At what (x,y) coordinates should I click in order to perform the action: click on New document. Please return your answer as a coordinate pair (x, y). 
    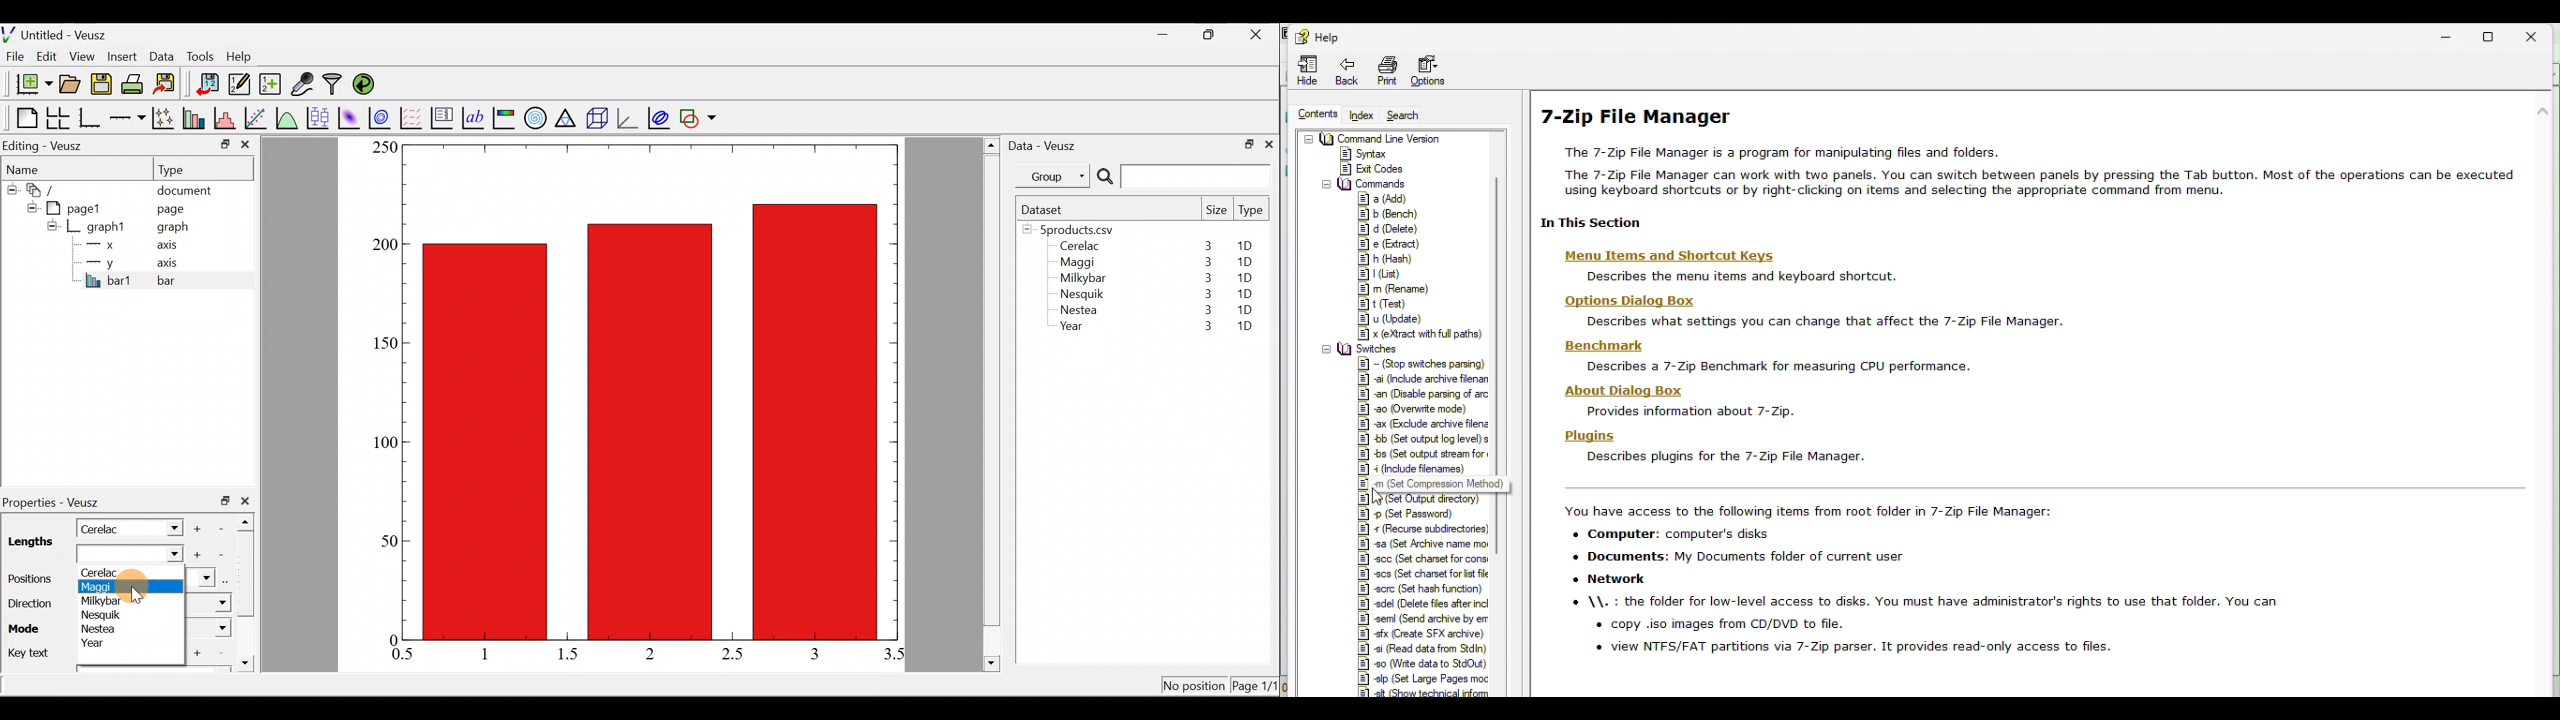
    Looking at the image, I should click on (29, 84).